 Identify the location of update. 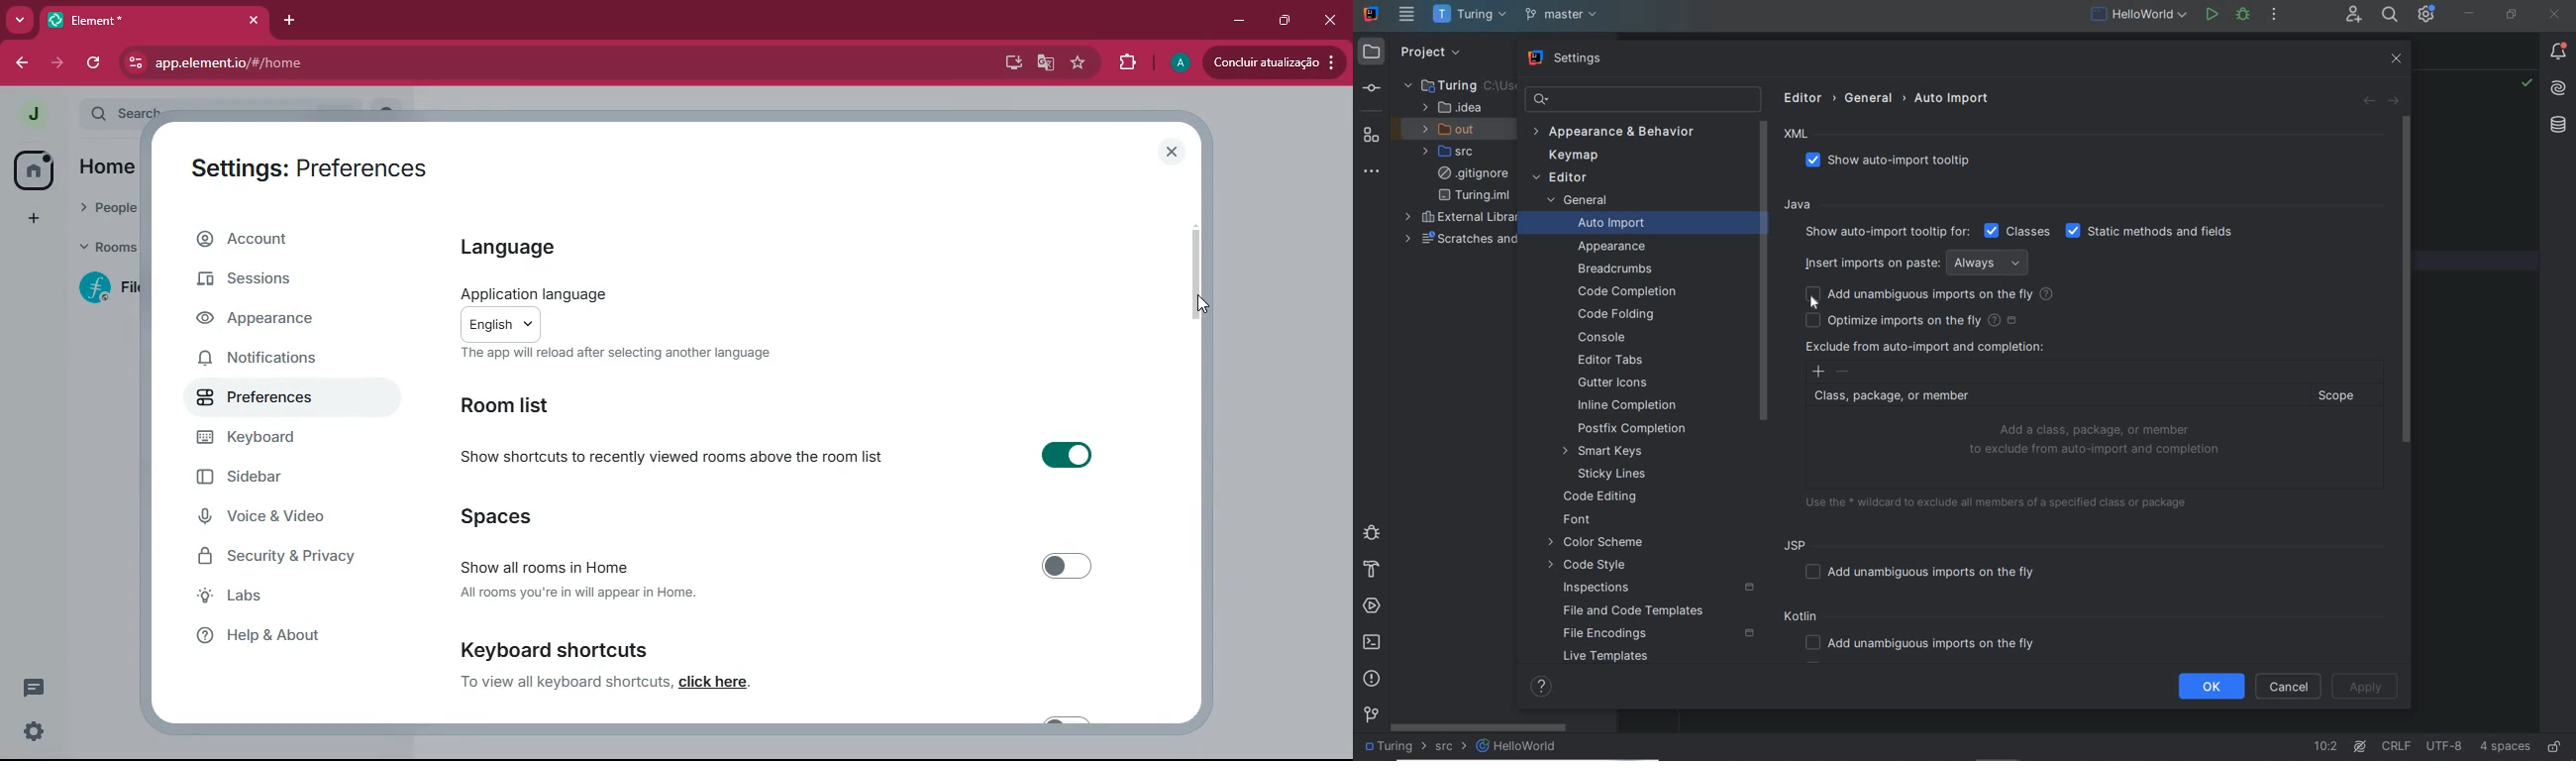
(1274, 60).